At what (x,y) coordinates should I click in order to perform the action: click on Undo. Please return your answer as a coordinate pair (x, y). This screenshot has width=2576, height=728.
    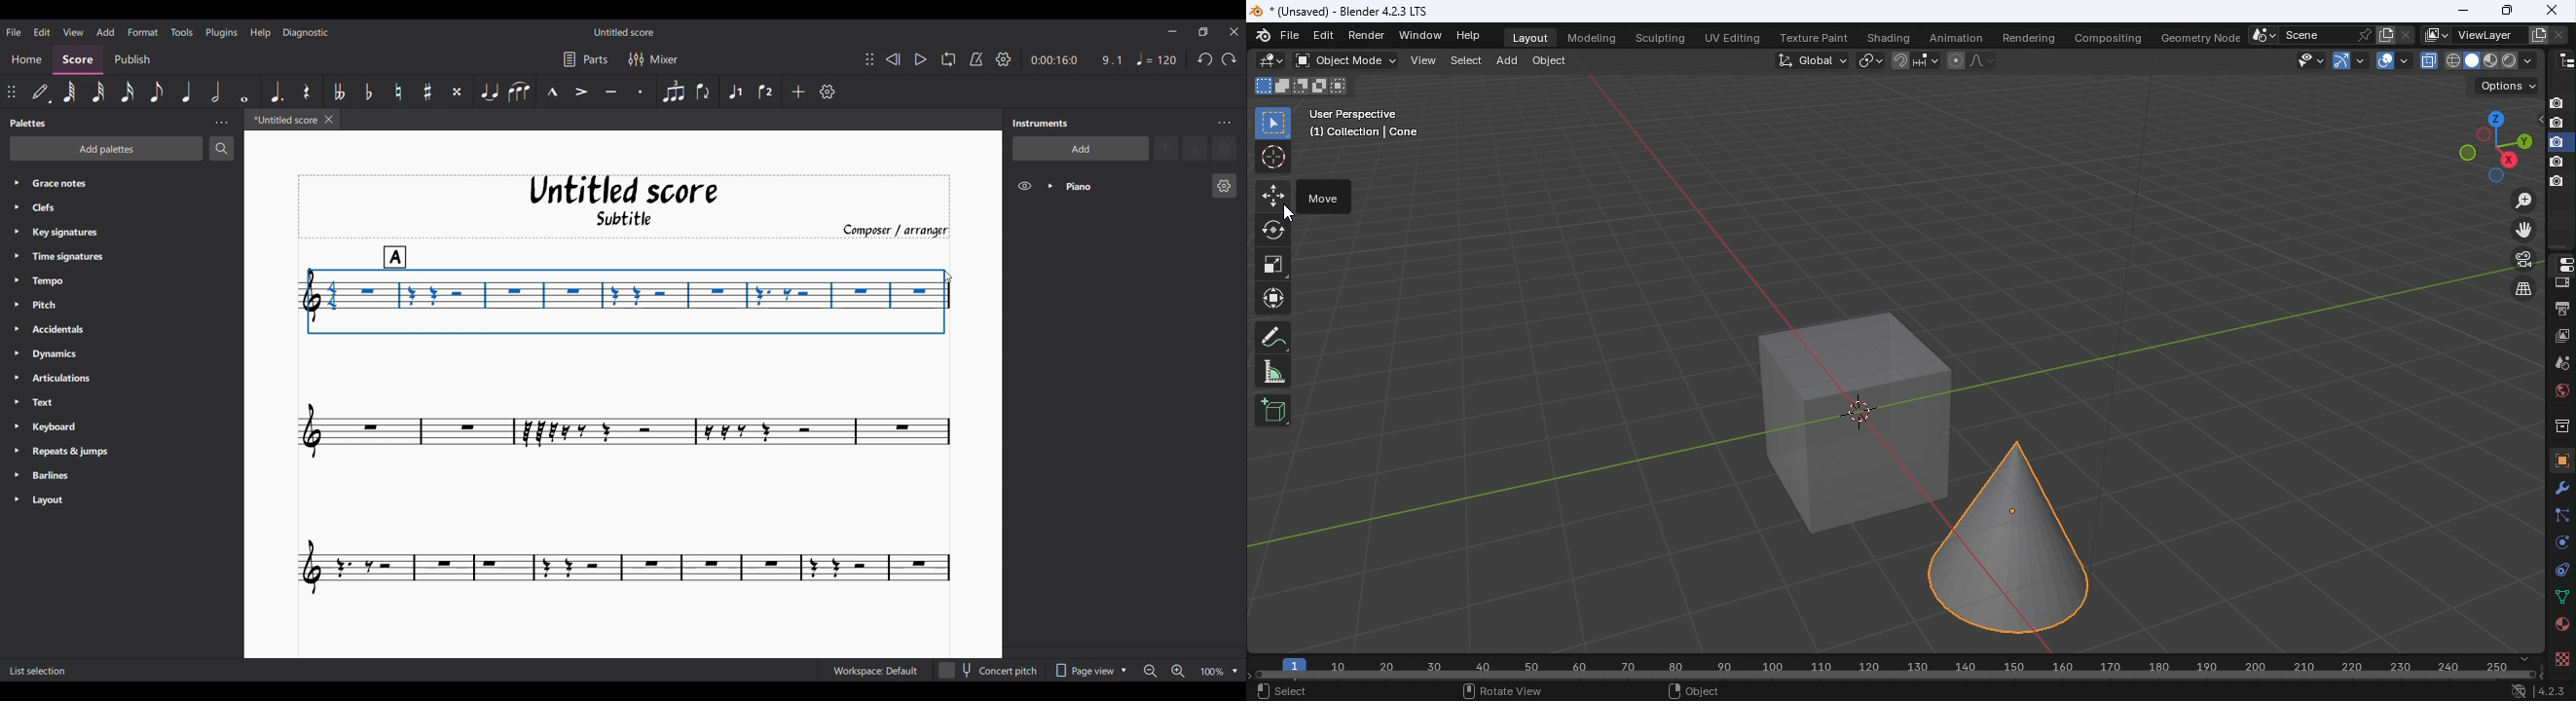
    Looking at the image, I should click on (1205, 59).